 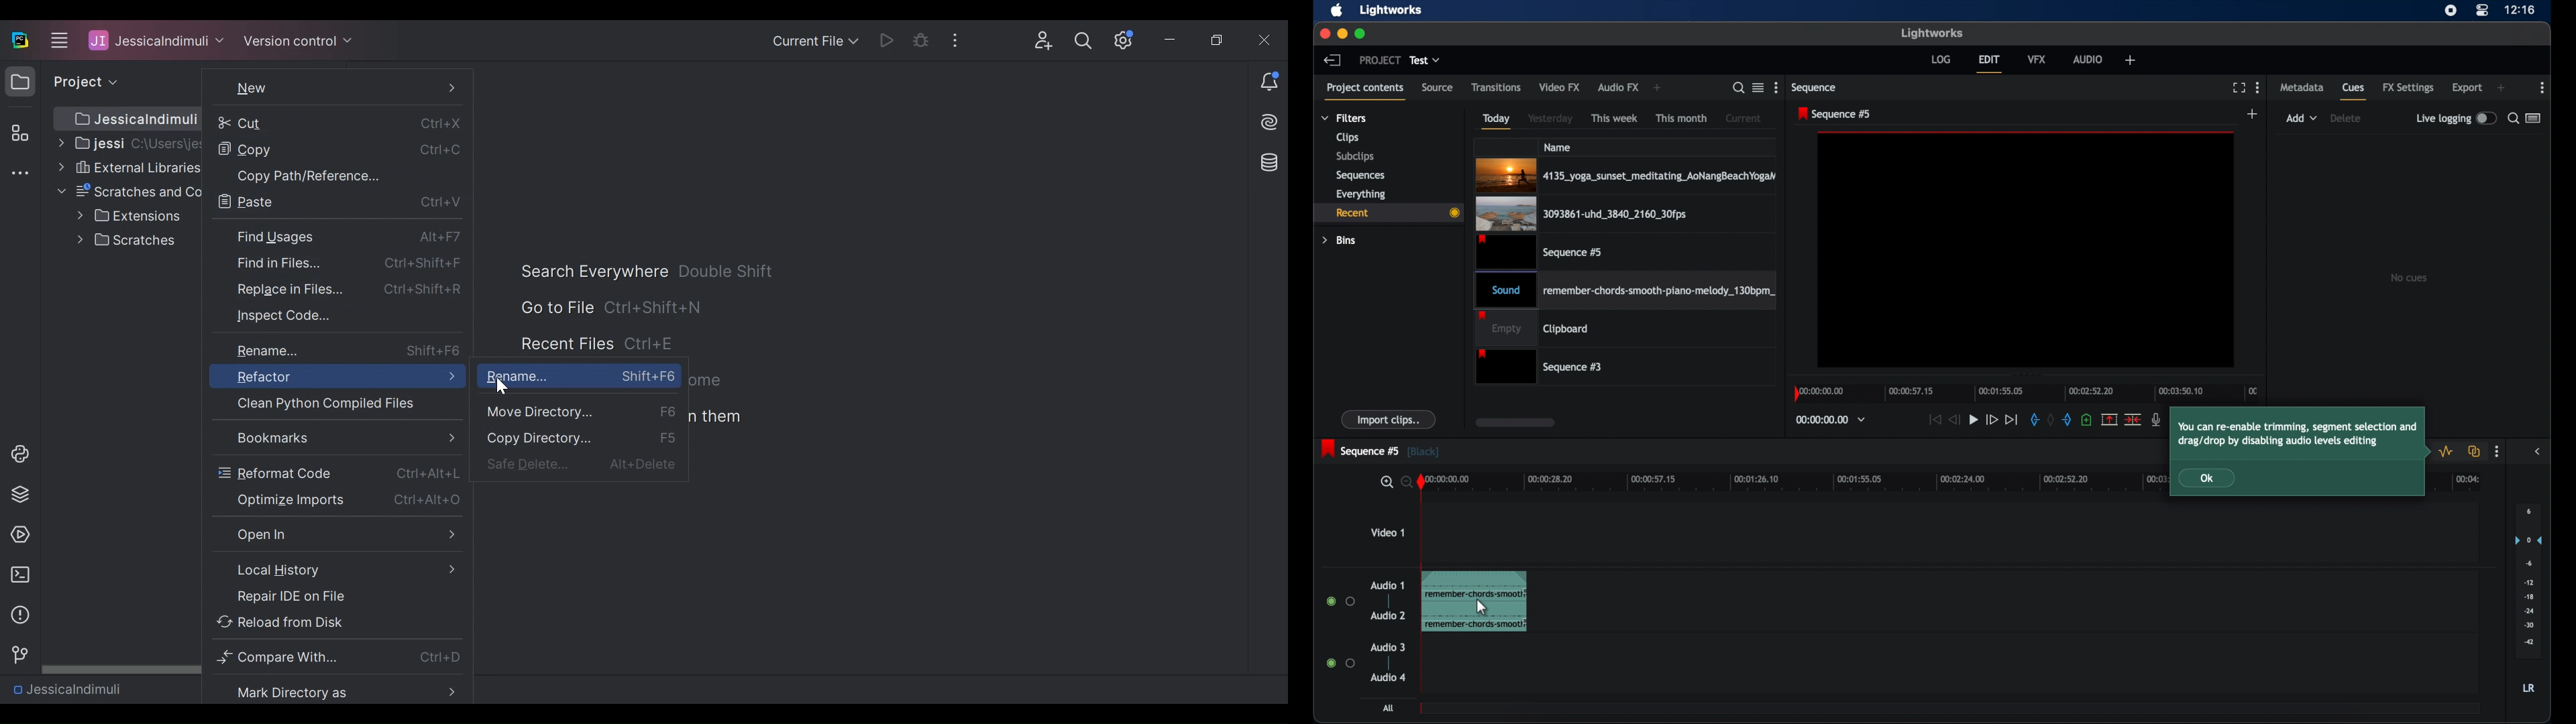 What do you see at coordinates (1173, 42) in the screenshot?
I see `Minimize` at bounding box center [1173, 42].